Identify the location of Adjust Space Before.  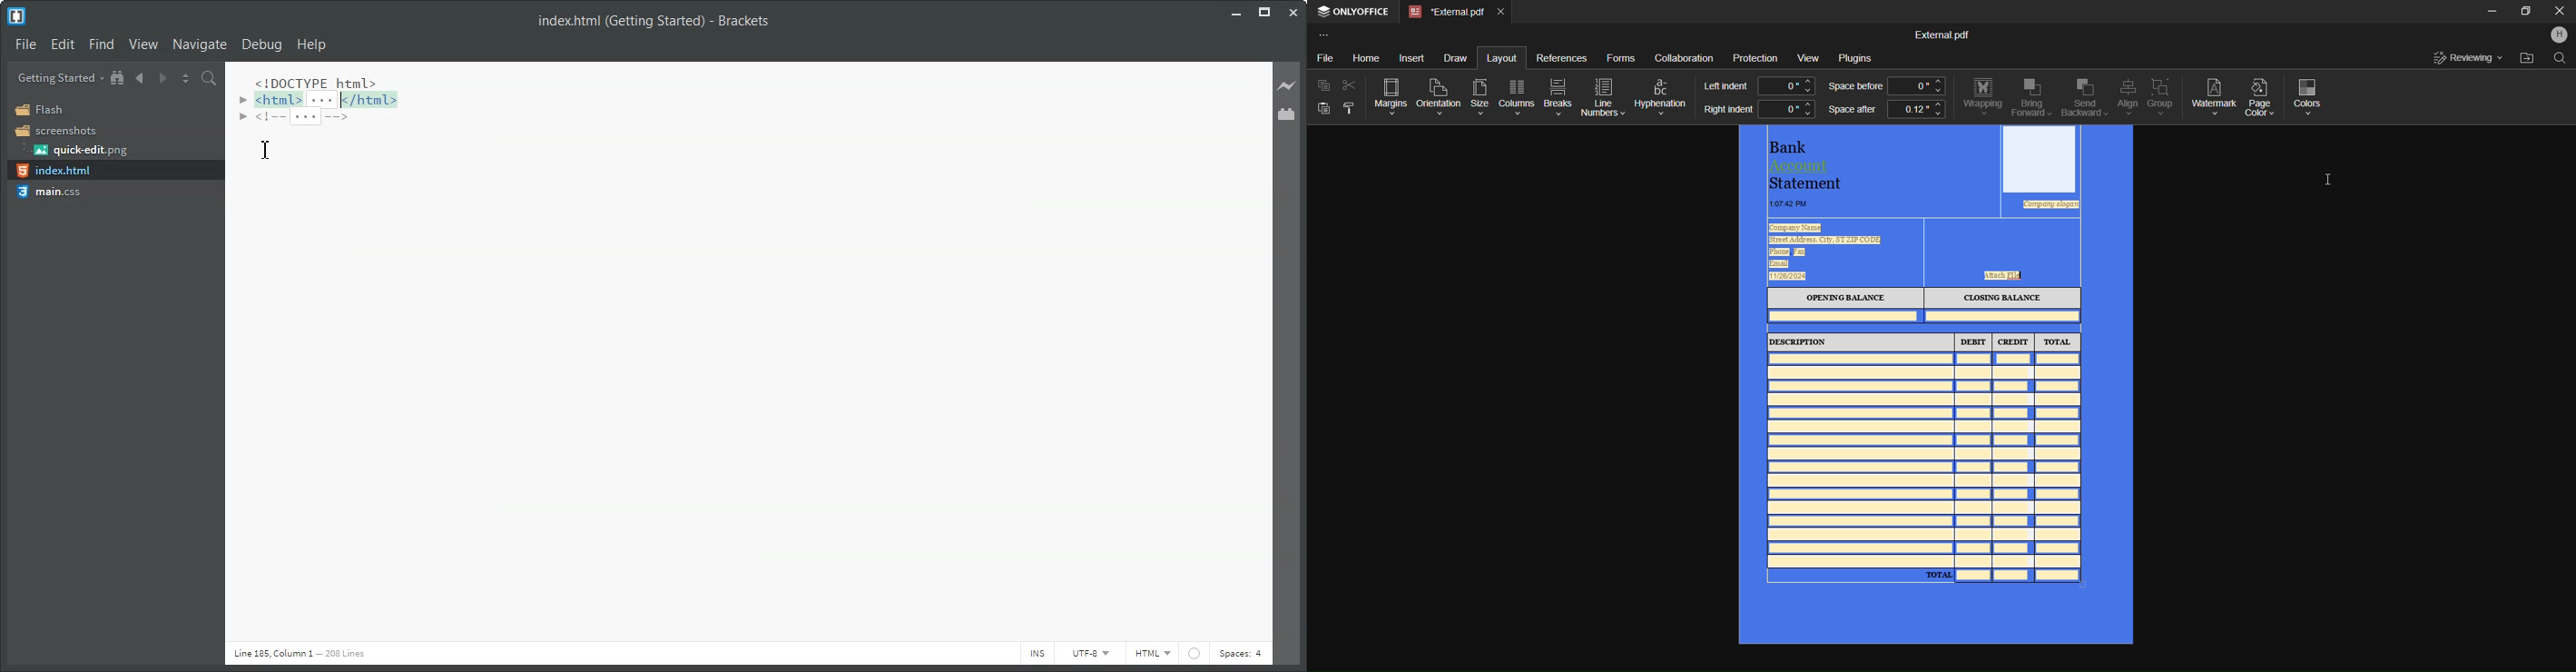
(1915, 85).